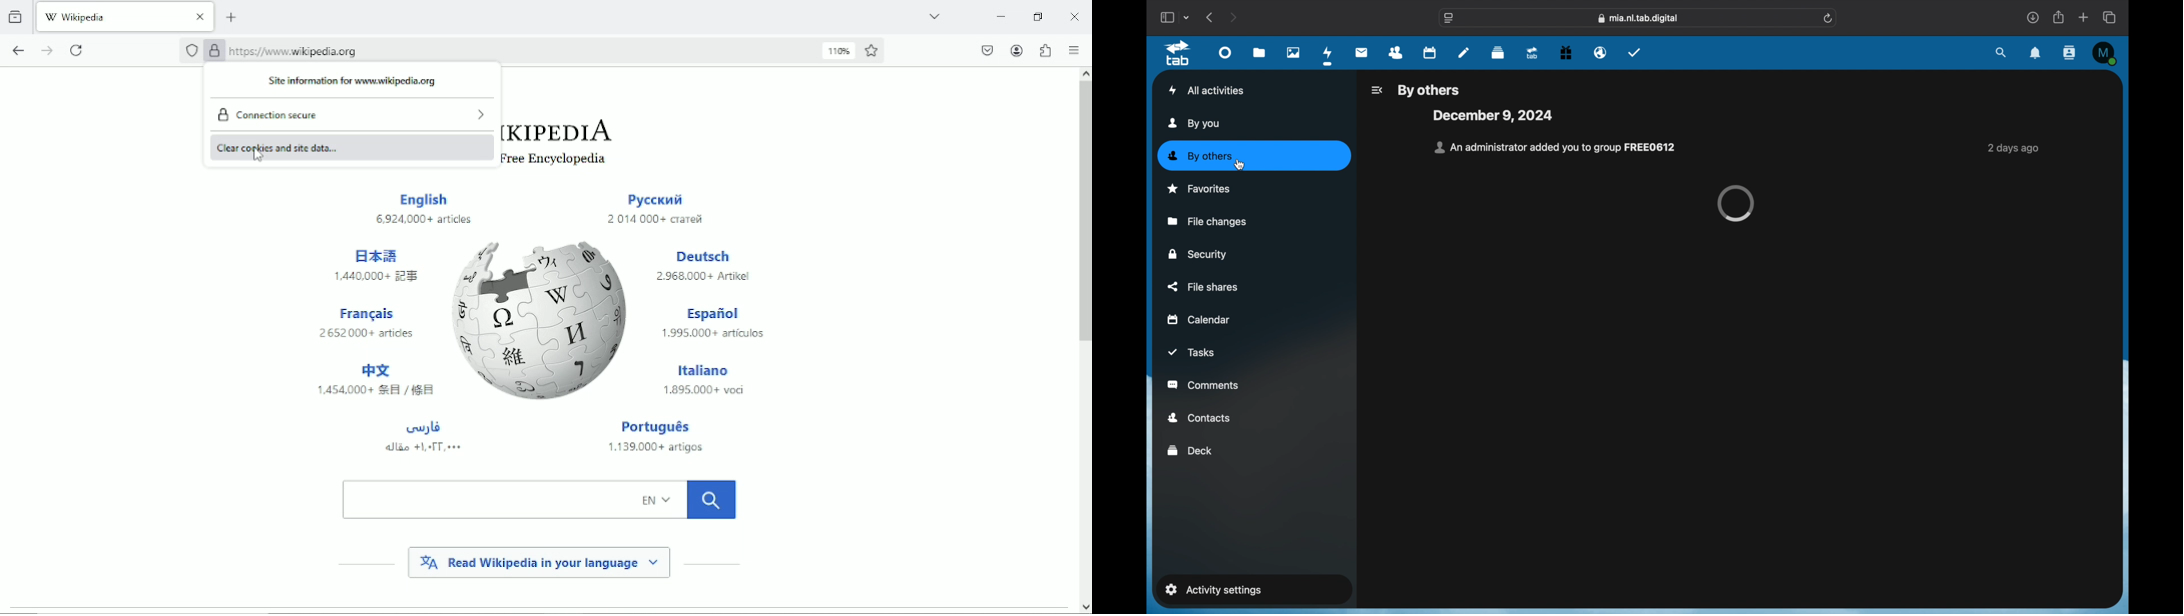 The image size is (2184, 616). Describe the element at coordinates (427, 210) in the screenshot. I see `English
6.924.000 articles` at that location.